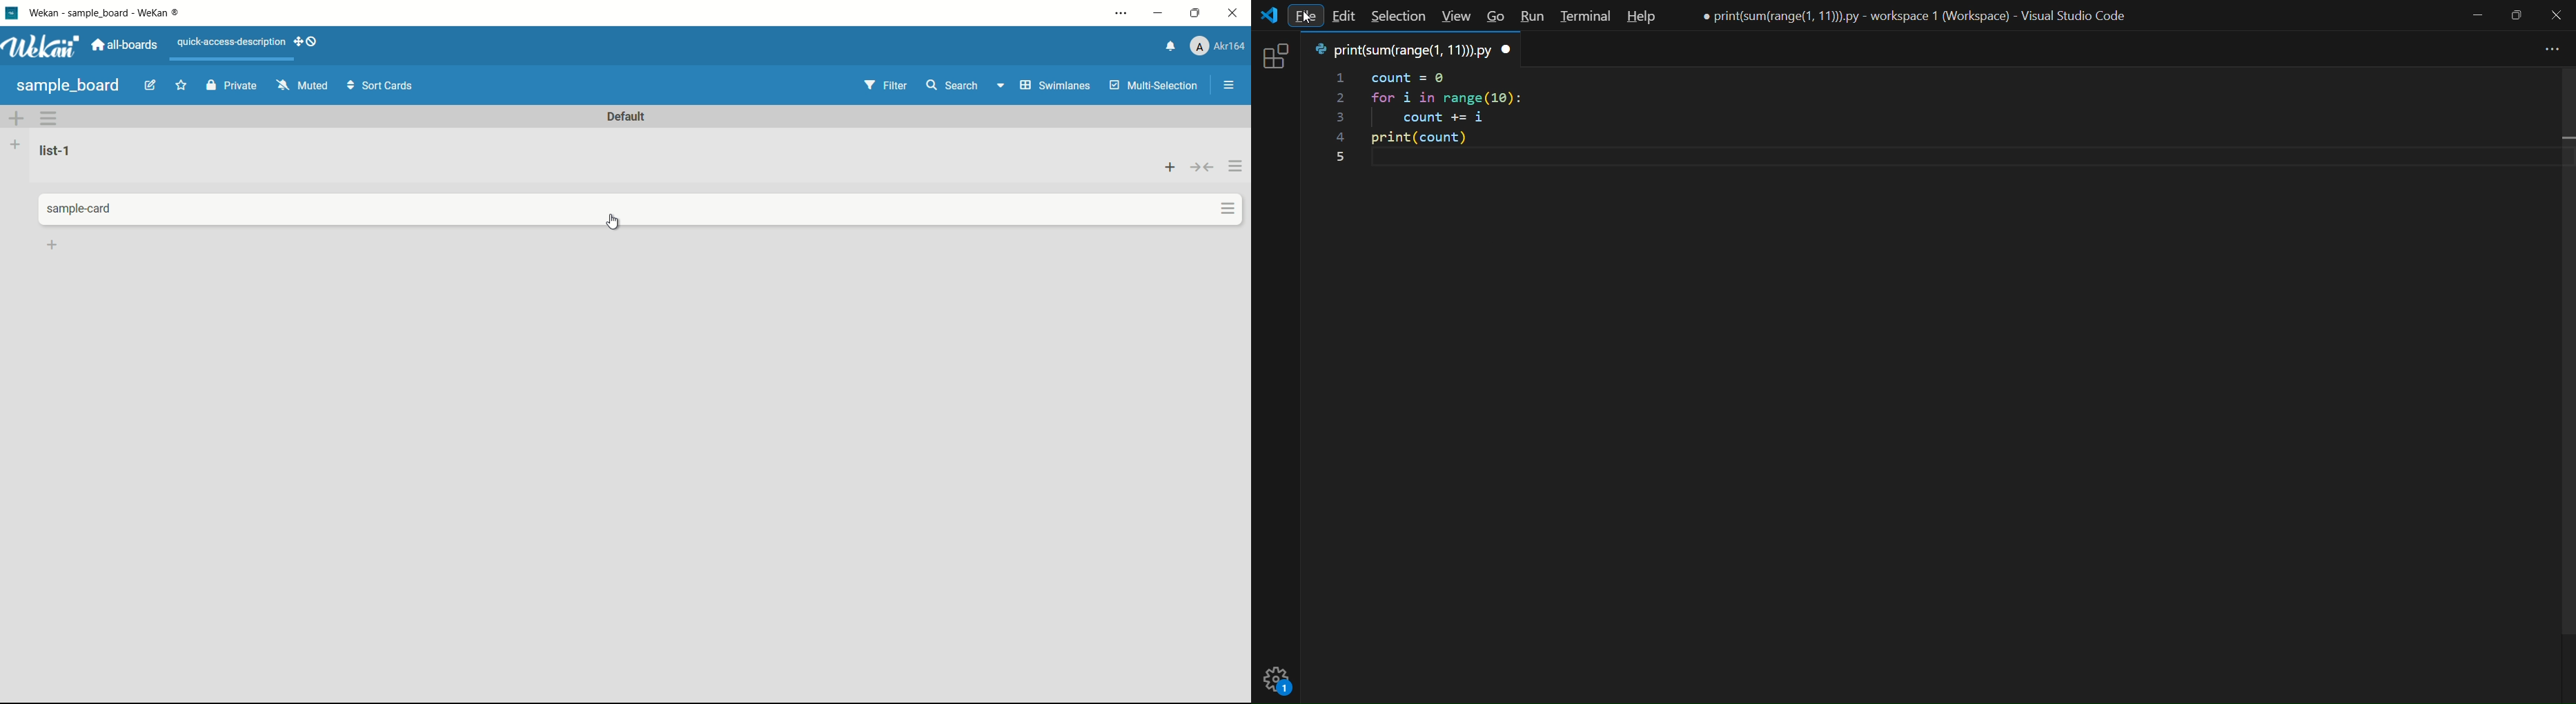 The image size is (2576, 728). Describe the element at coordinates (886, 86) in the screenshot. I see `filter` at that location.